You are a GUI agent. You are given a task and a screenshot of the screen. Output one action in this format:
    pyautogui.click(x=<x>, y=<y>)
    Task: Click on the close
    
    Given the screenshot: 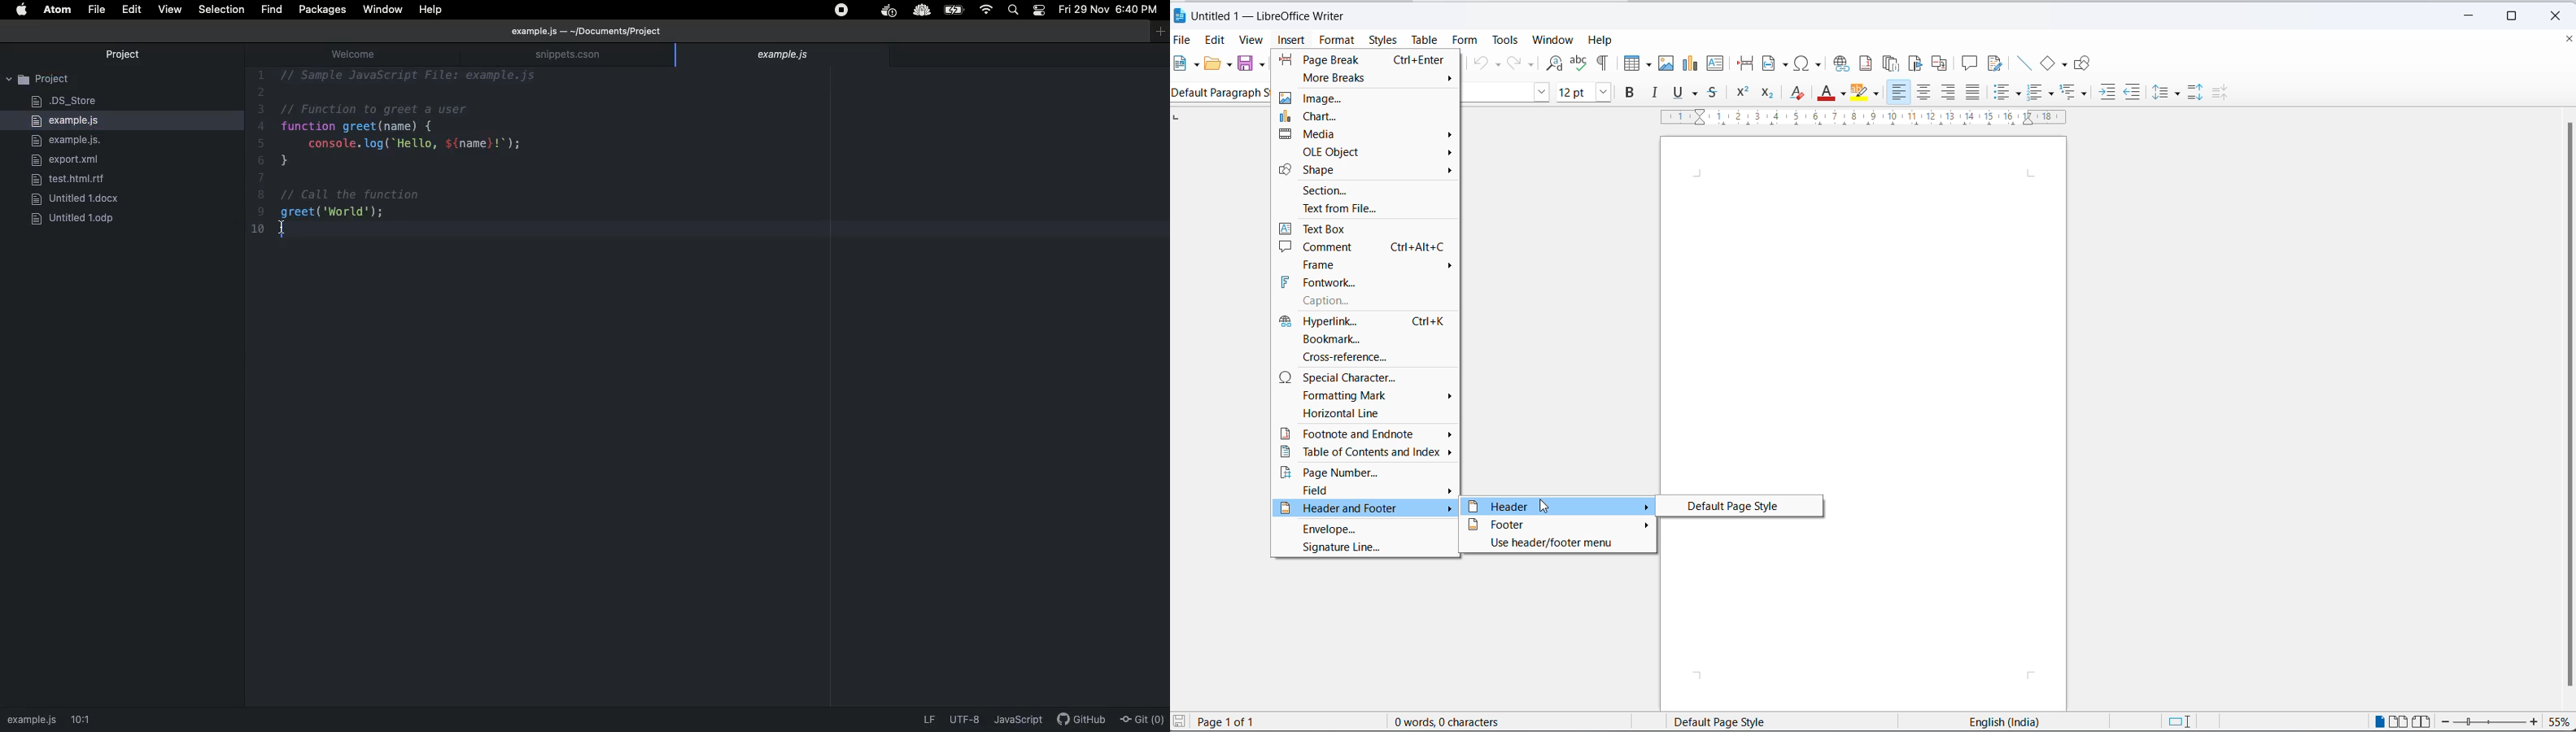 What is the action you would take?
    pyautogui.click(x=2561, y=14)
    